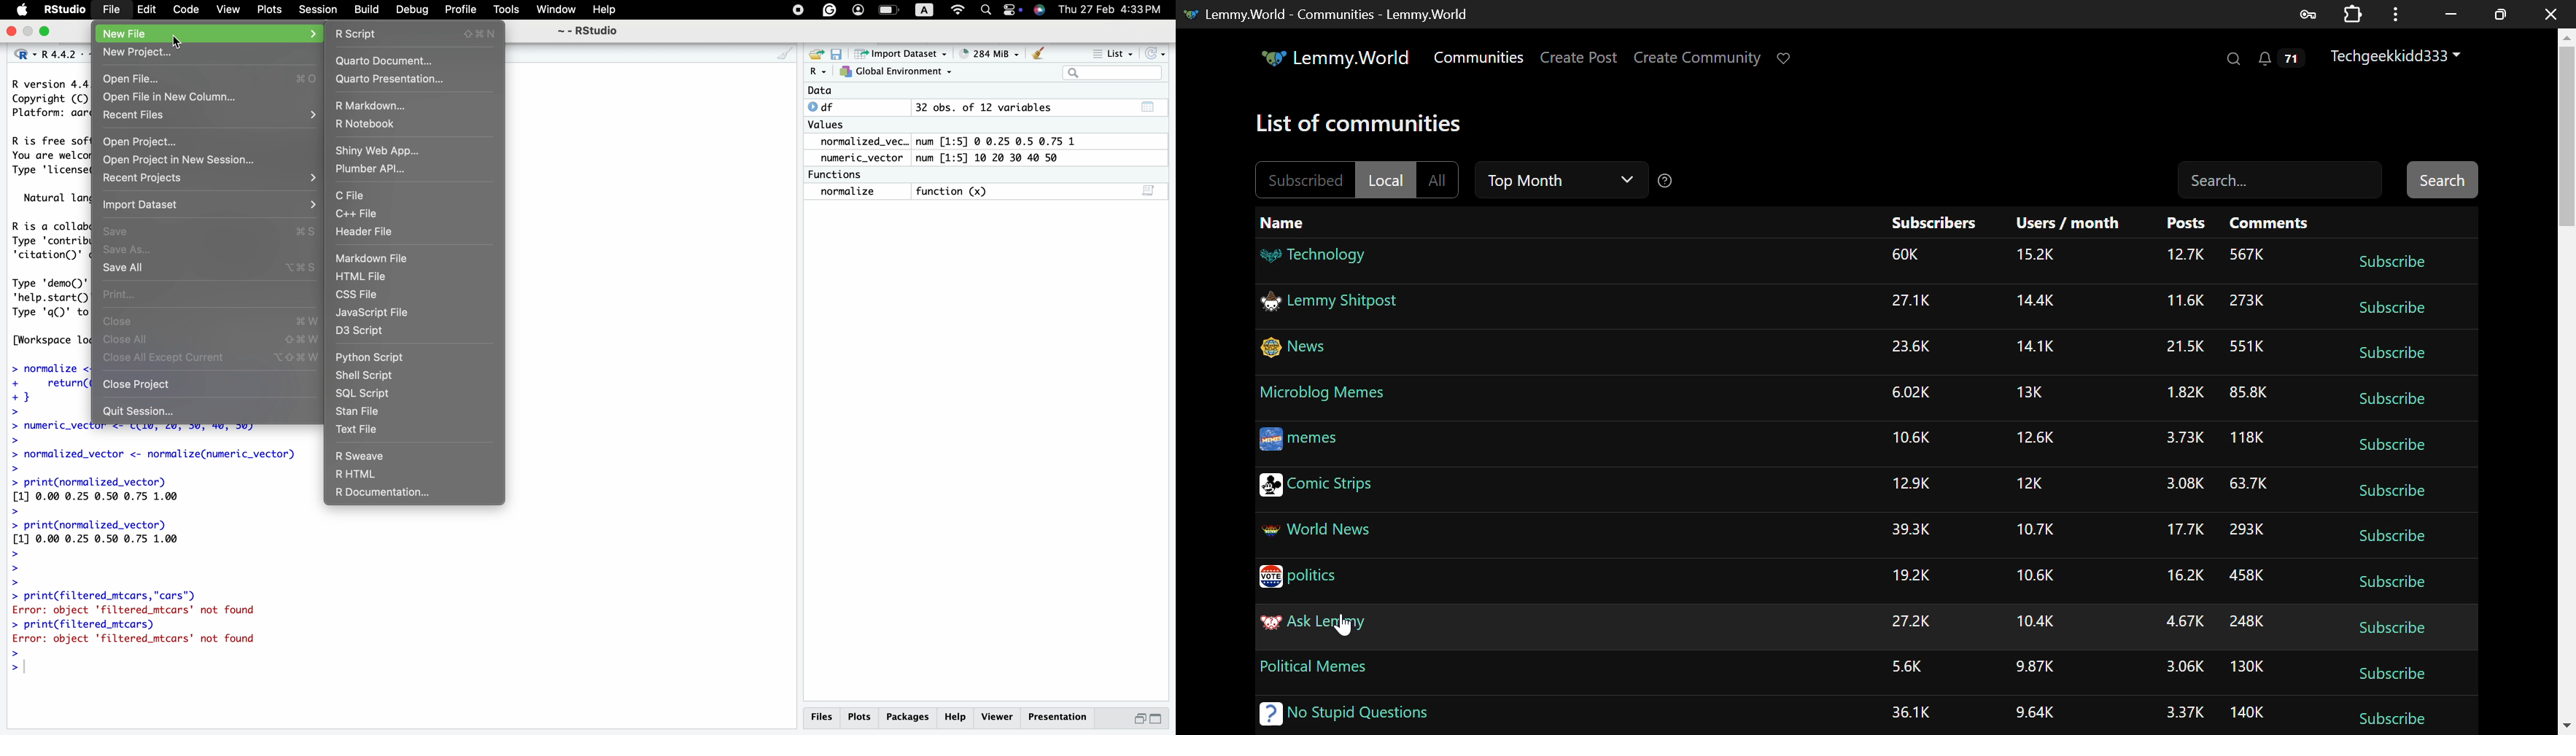 The height and width of the screenshot is (756, 2576). Describe the element at coordinates (857, 192) in the screenshot. I see `normalize` at that location.